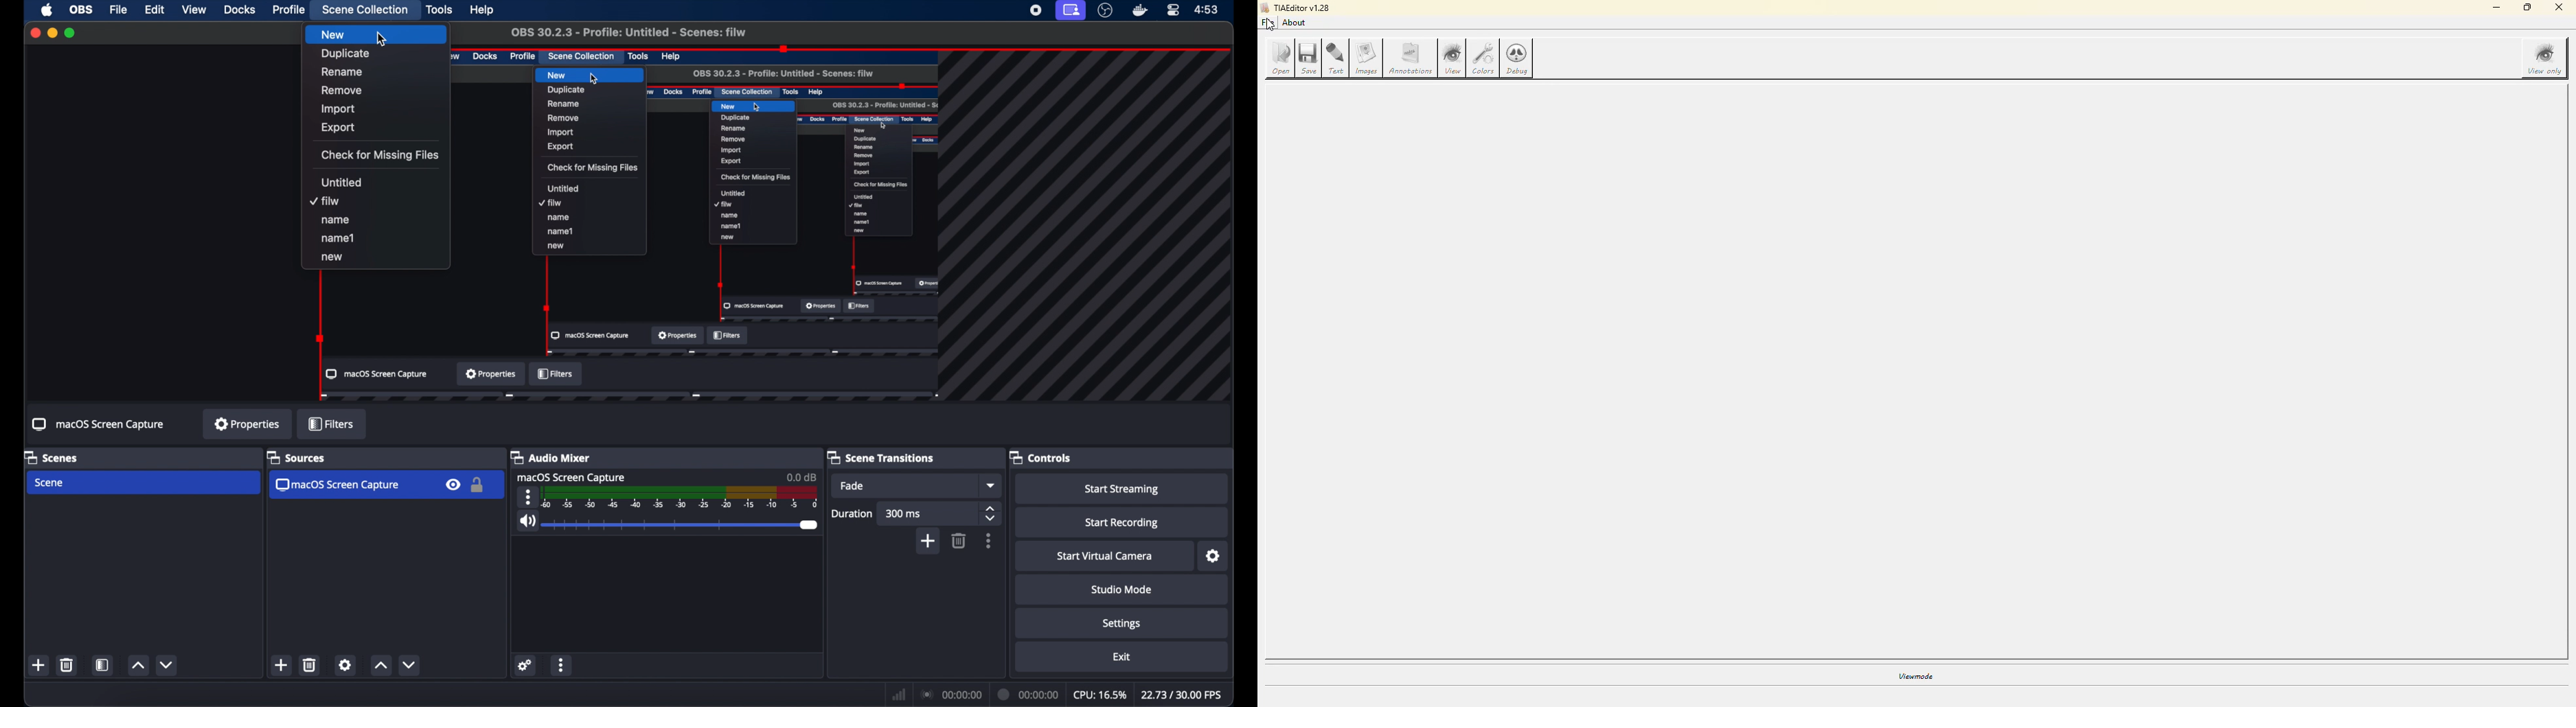 The width and height of the screenshot is (2576, 728). What do you see at coordinates (1106, 554) in the screenshot?
I see `start virtual camera` at bounding box center [1106, 554].